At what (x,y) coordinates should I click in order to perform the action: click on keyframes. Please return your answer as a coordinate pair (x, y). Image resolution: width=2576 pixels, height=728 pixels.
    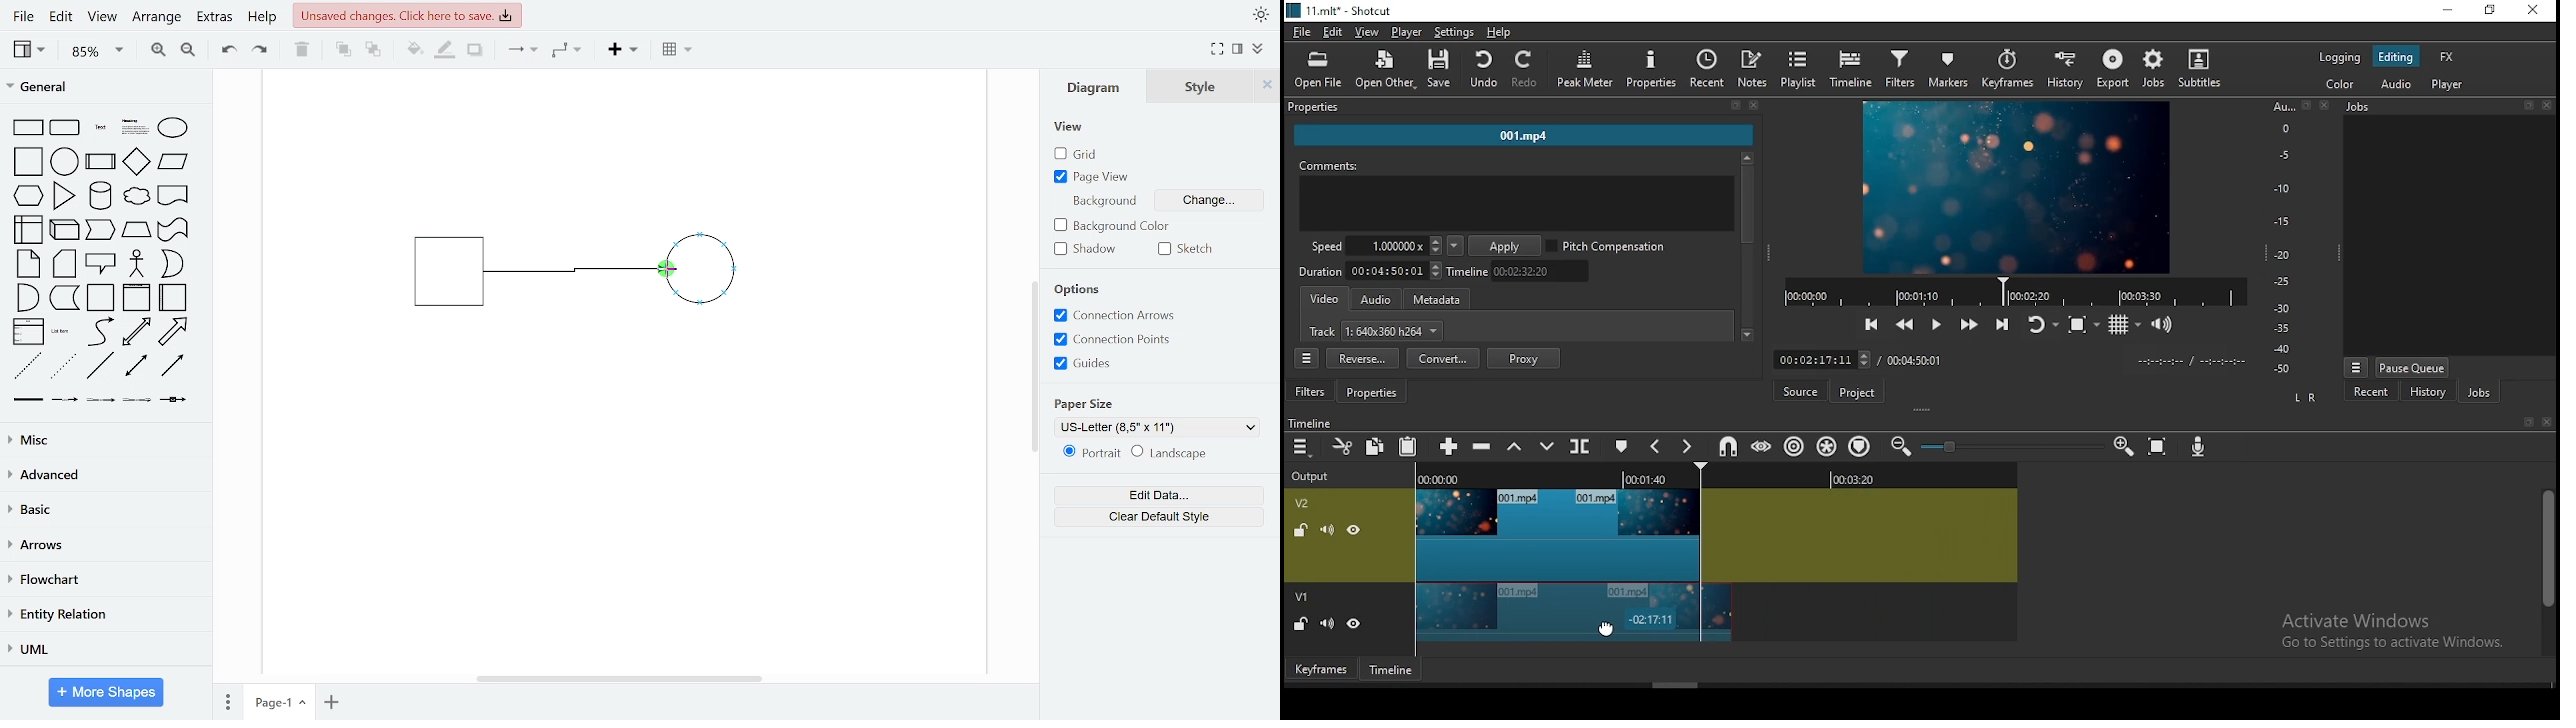
    Looking at the image, I should click on (1319, 668).